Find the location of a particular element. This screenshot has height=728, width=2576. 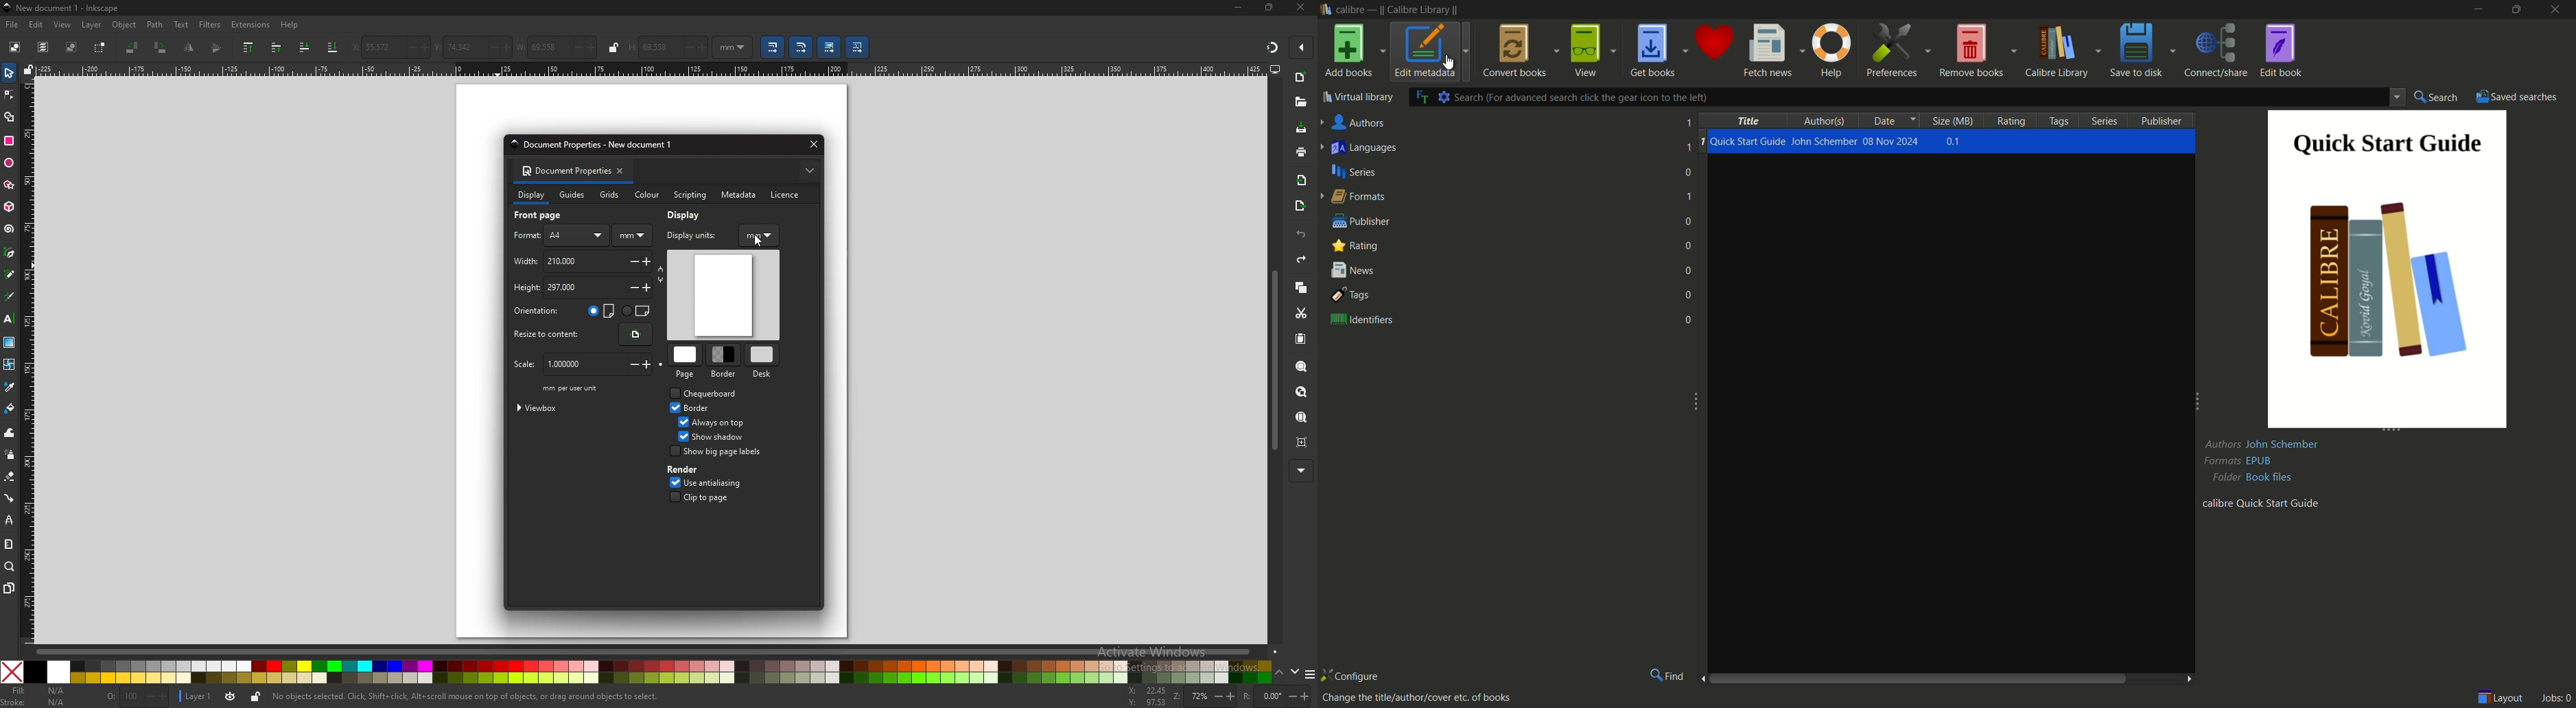

 Quick Start Guide is located at coordinates (1748, 142).